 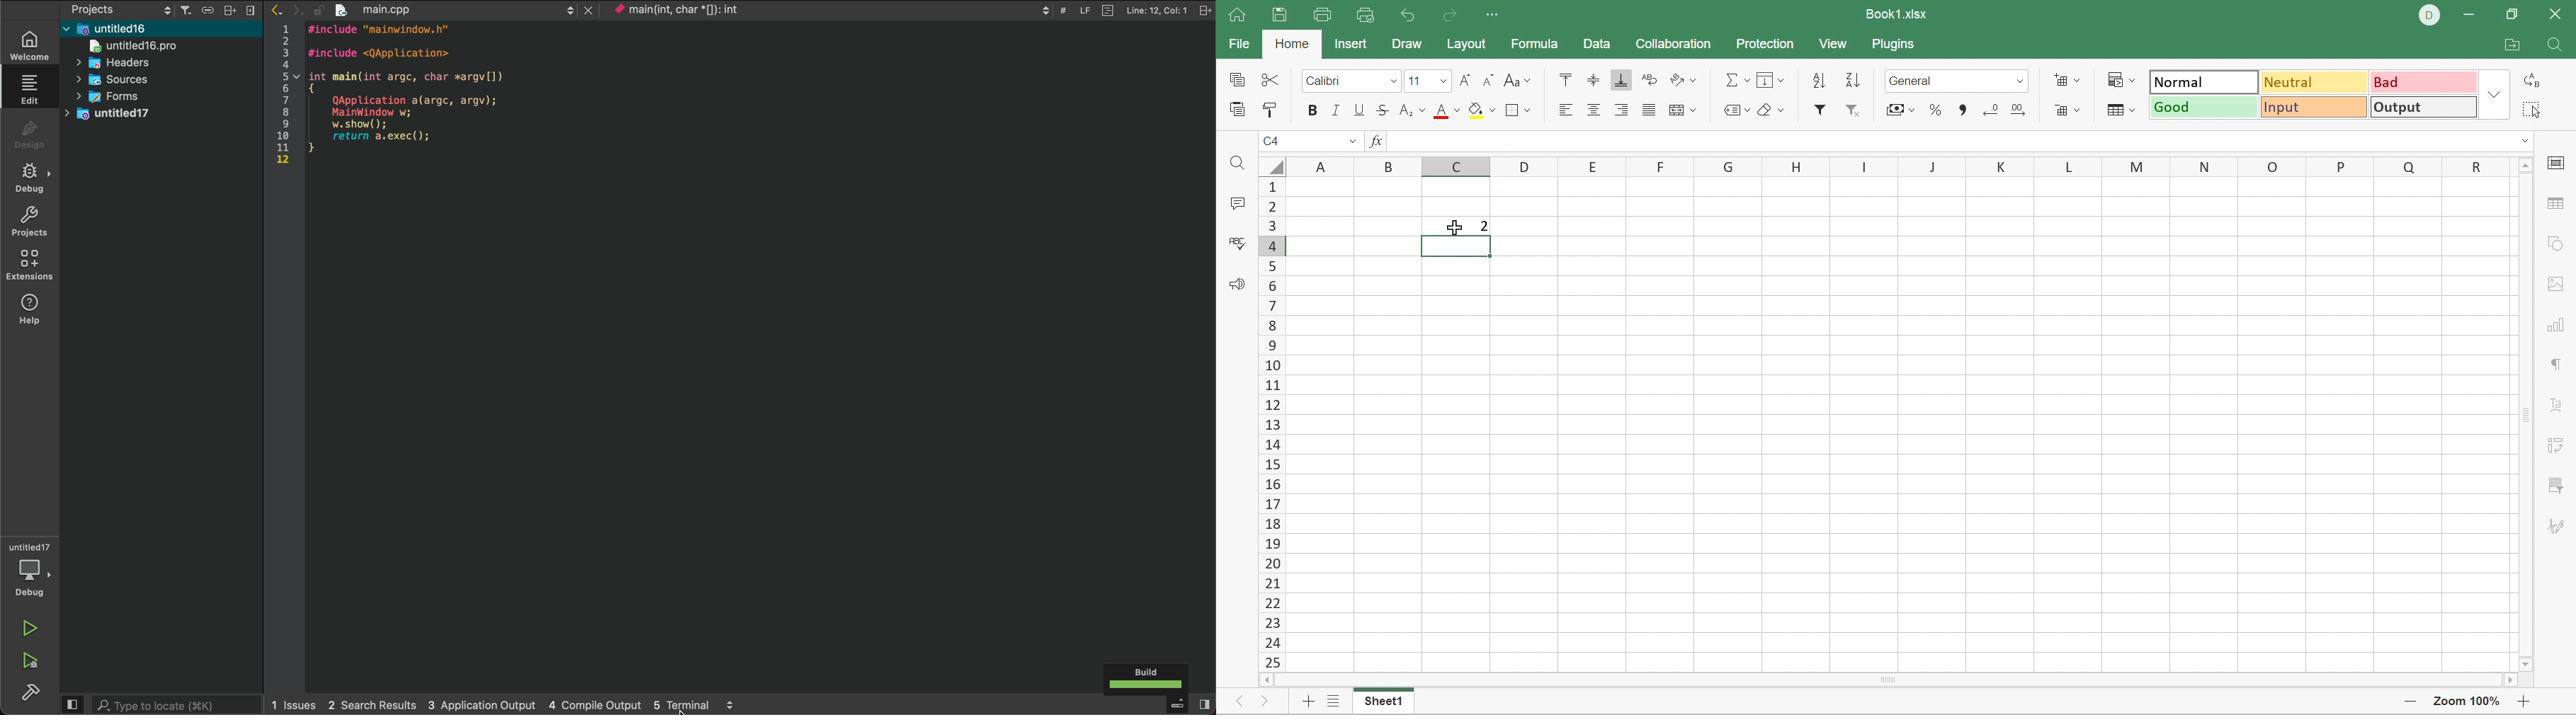 I want to click on Column names, so click(x=1894, y=166).